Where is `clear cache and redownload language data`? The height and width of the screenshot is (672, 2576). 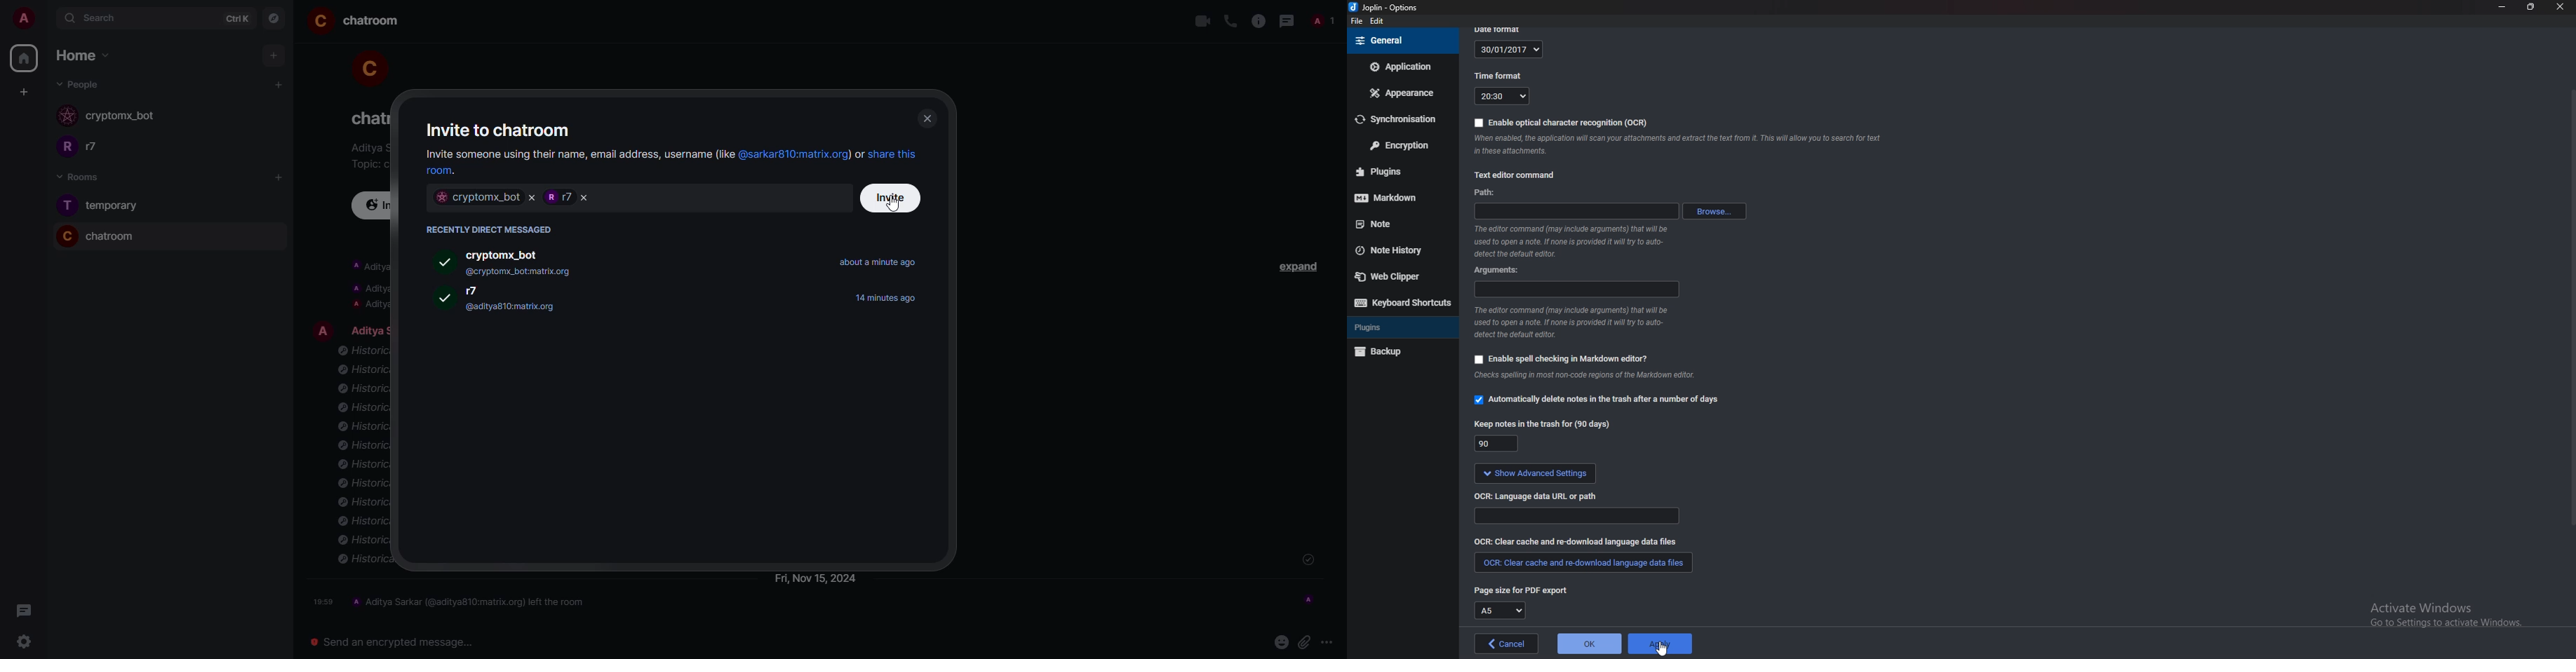
clear cache and redownload language data is located at coordinates (1584, 562).